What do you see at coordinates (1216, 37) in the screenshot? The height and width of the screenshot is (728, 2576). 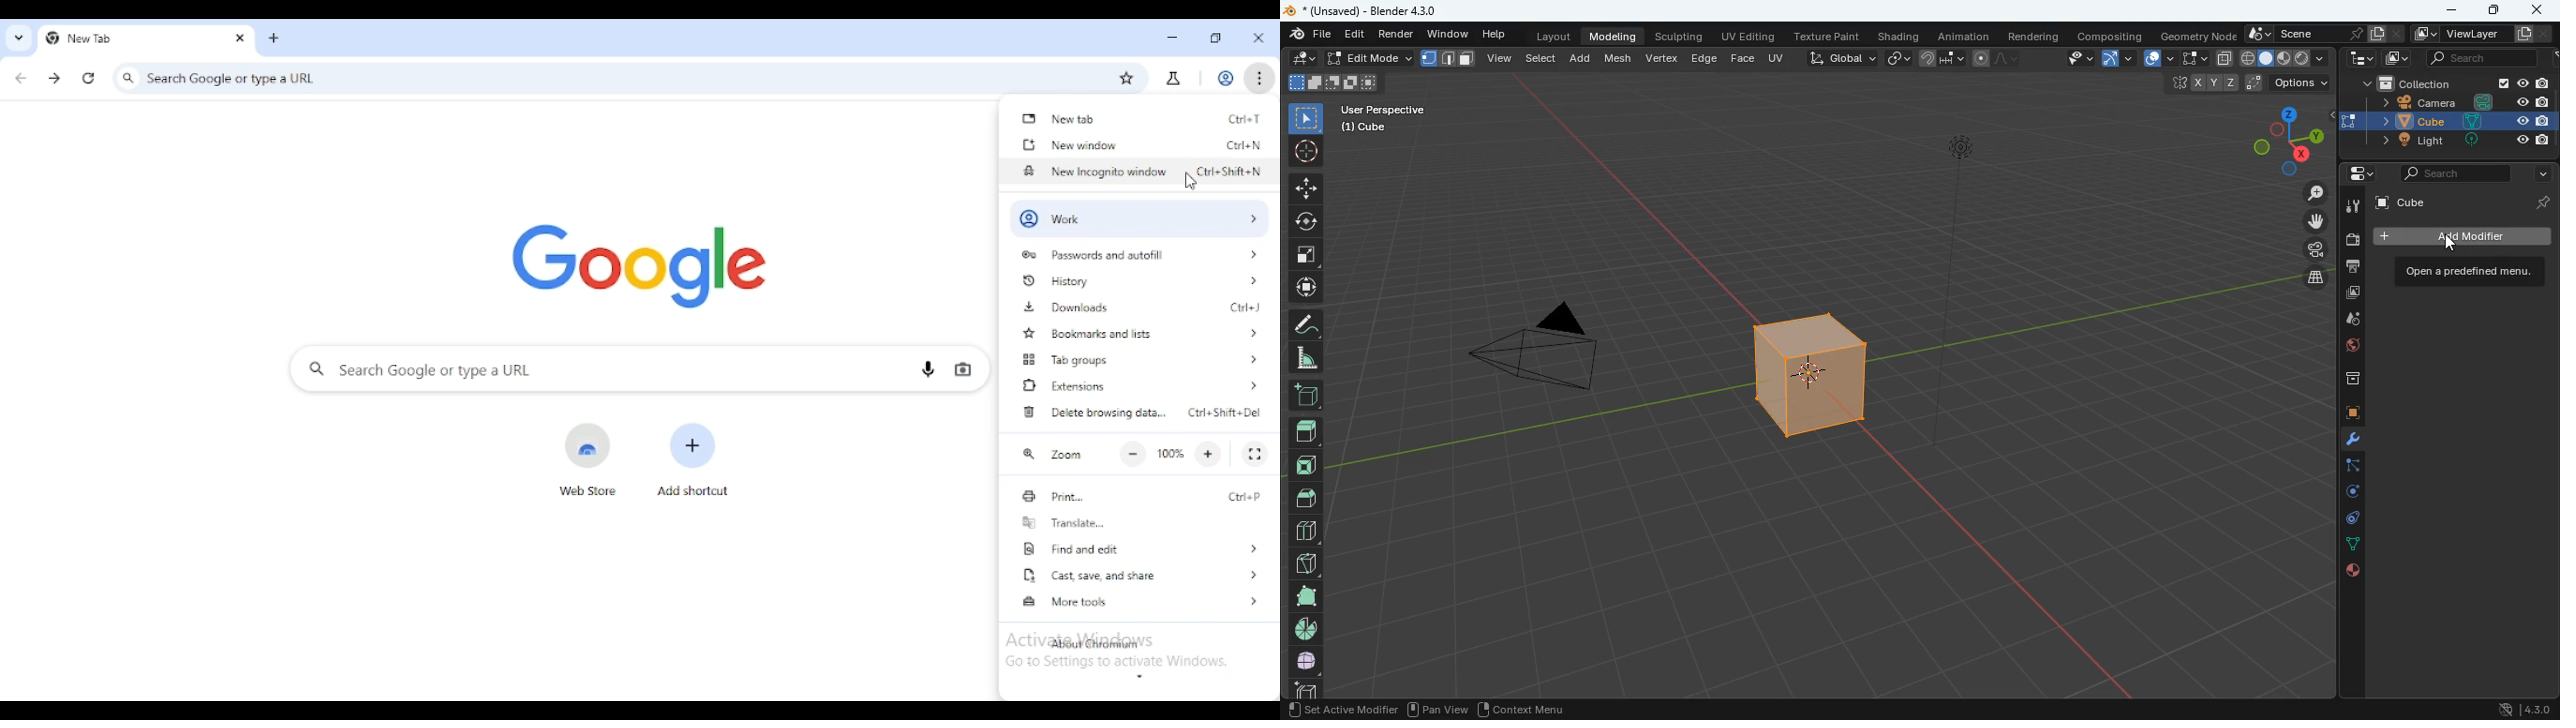 I see `maximize` at bounding box center [1216, 37].